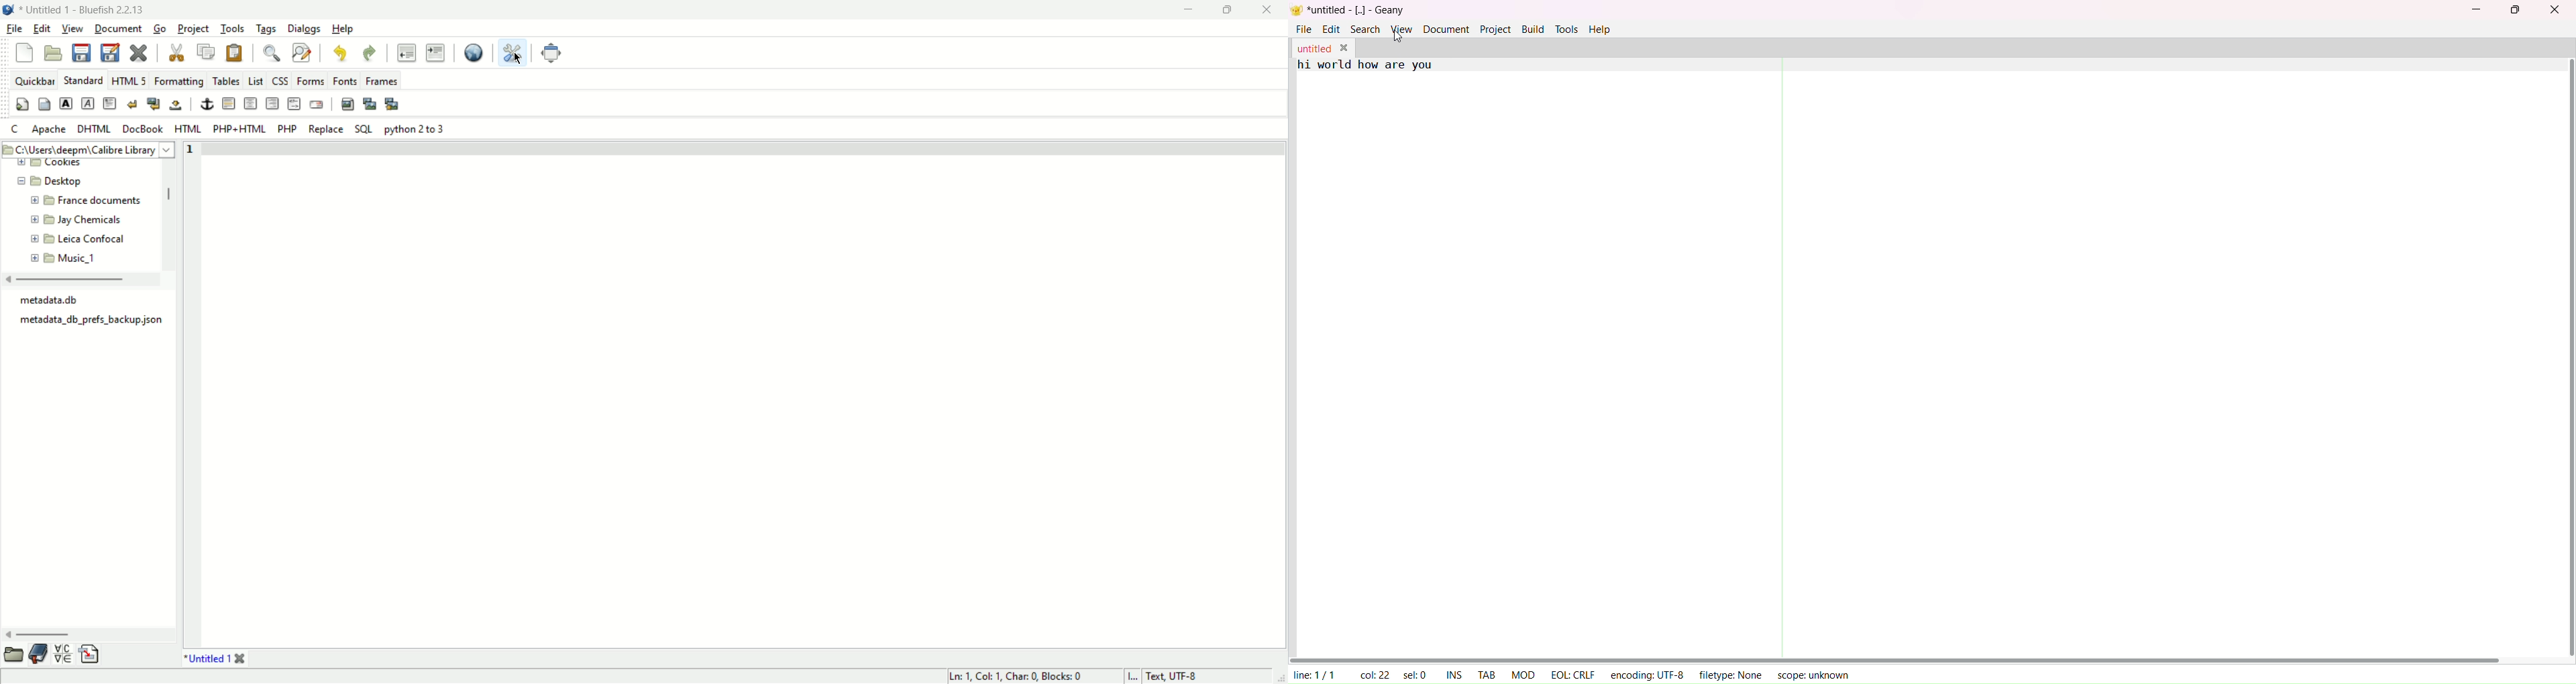 The width and height of the screenshot is (2576, 700). What do you see at coordinates (96, 321) in the screenshot?
I see `metadata_db_prefs_backup json` at bounding box center [96, 321].